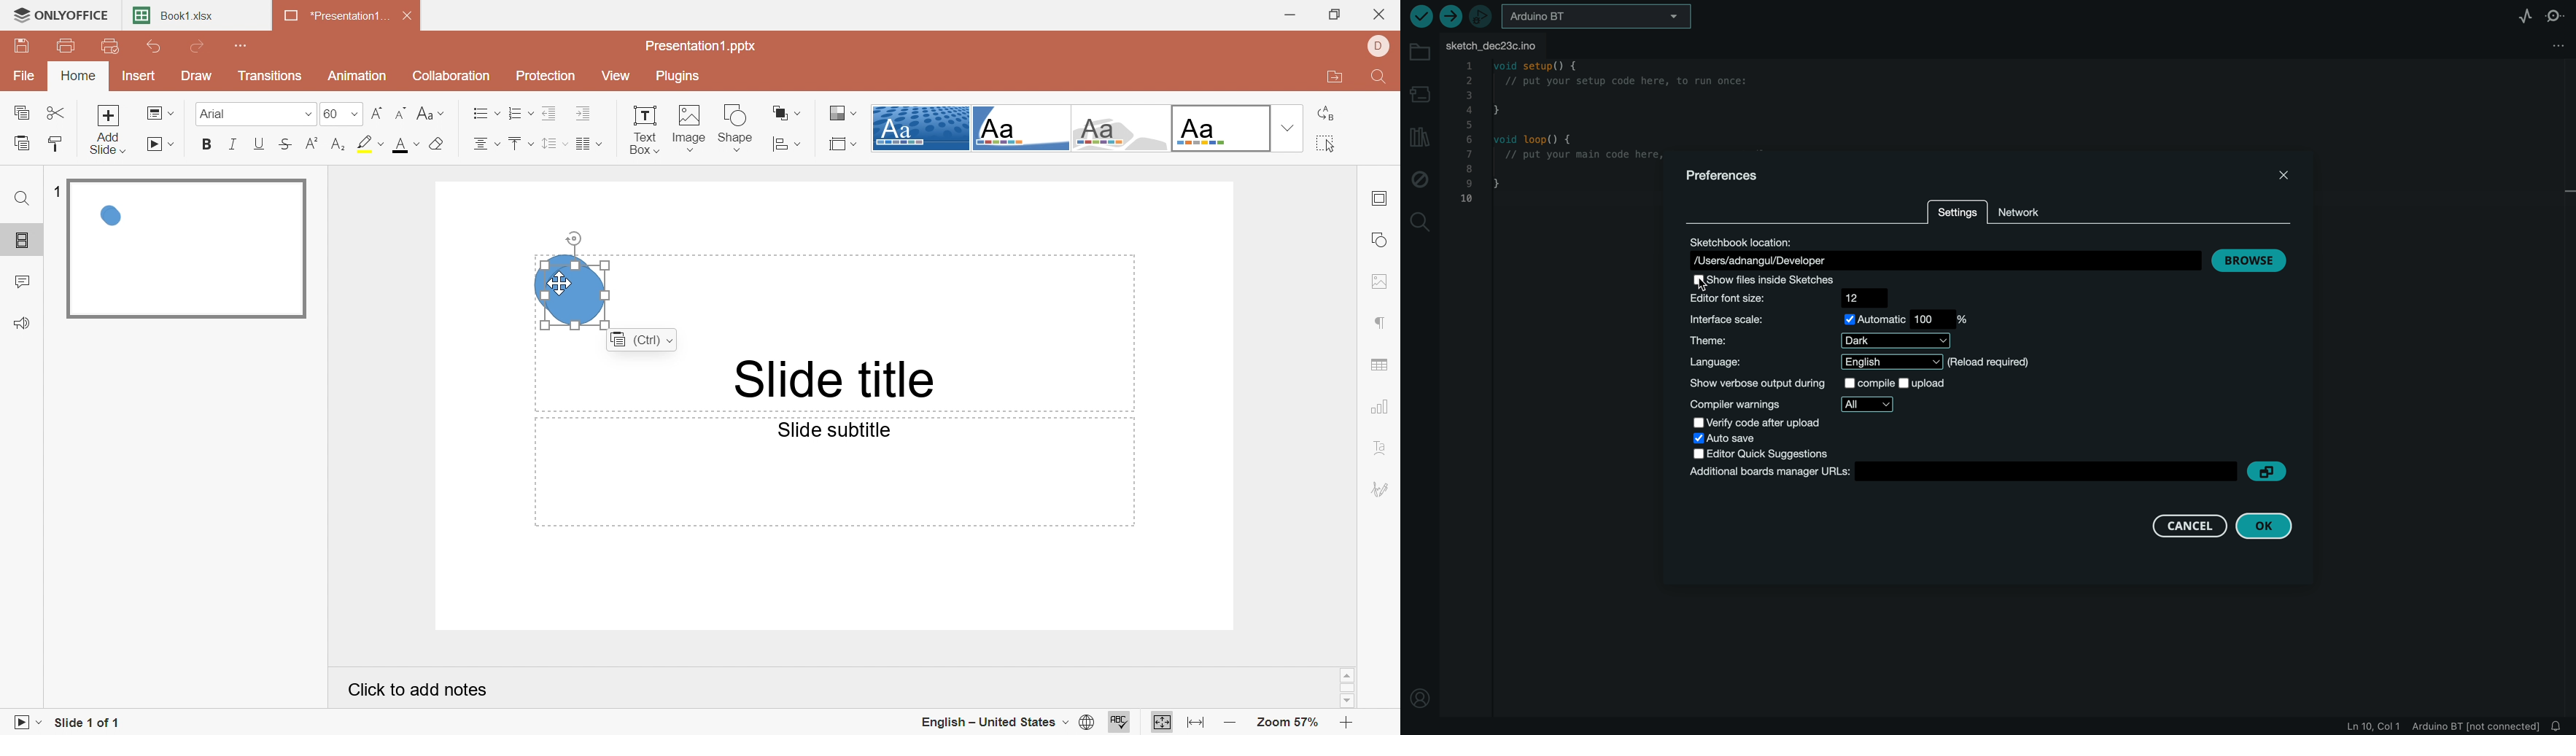 The width and height of the screenshot is (2576, 756). I want to click on Shape settings, so click(1382, 239).